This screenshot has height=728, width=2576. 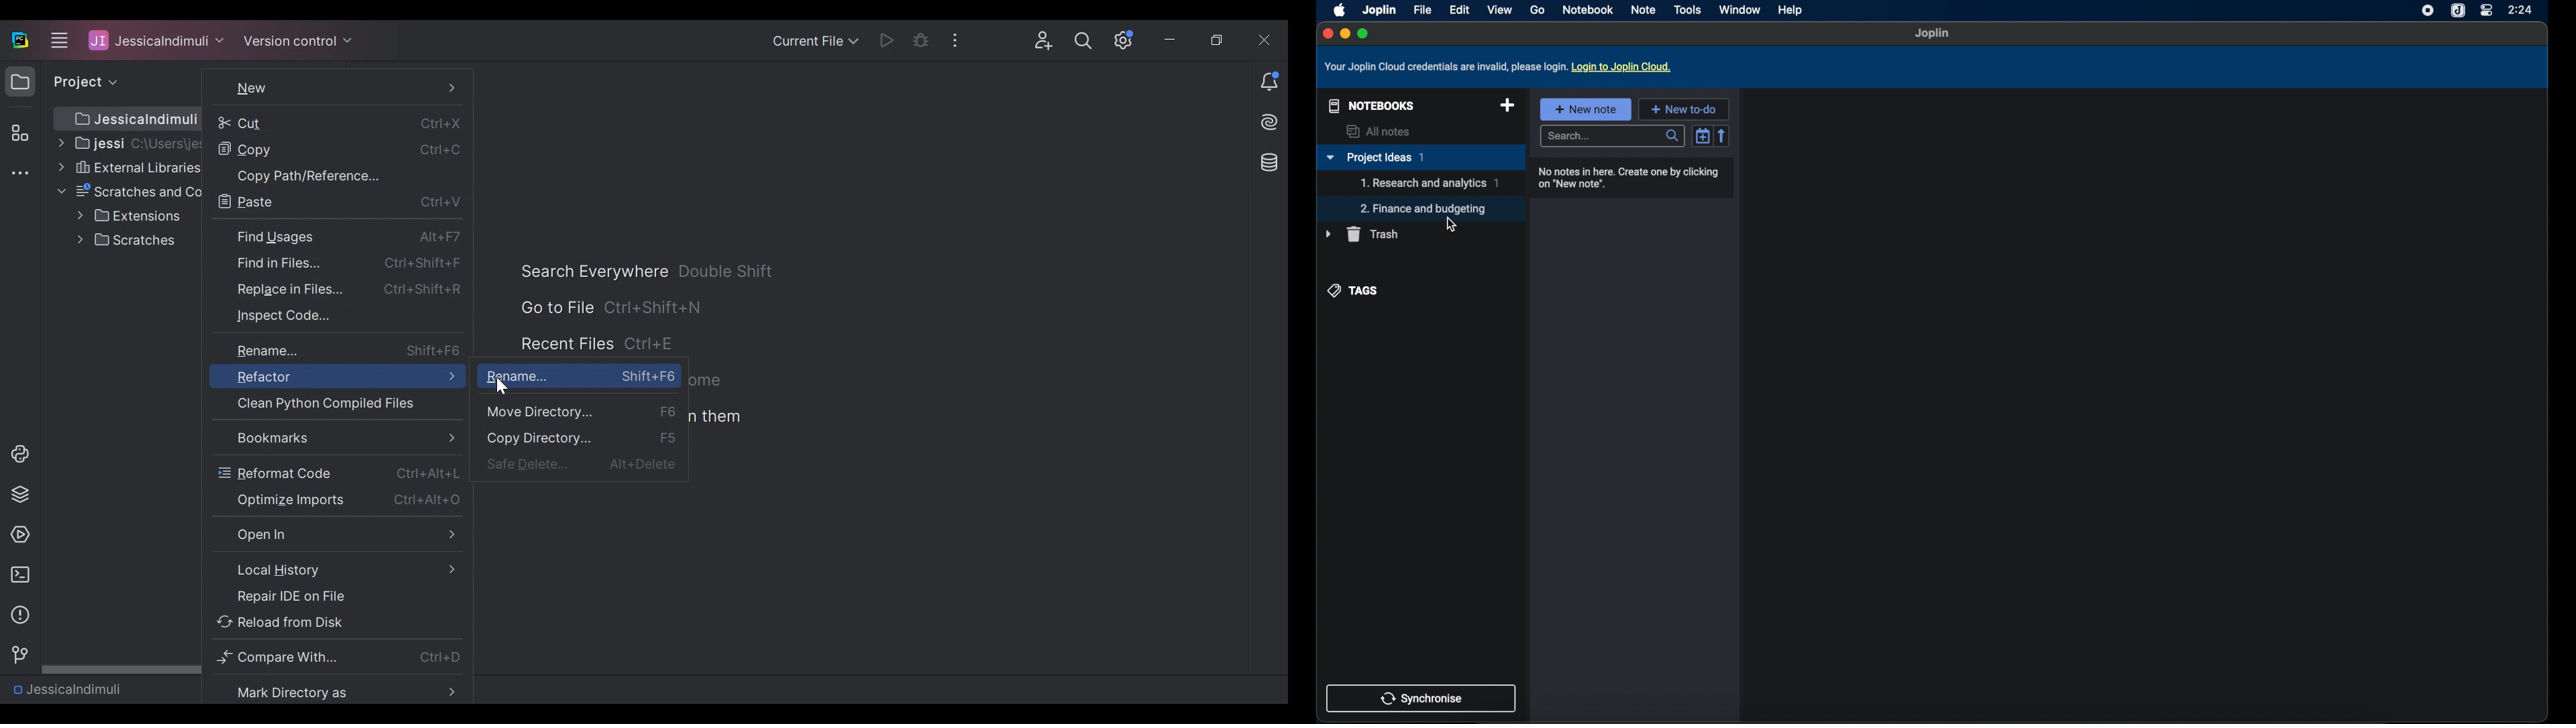 What do you see at coordinates (1499, 9) in the screenshot?
I see `view` at bounding box center [1499, 9].